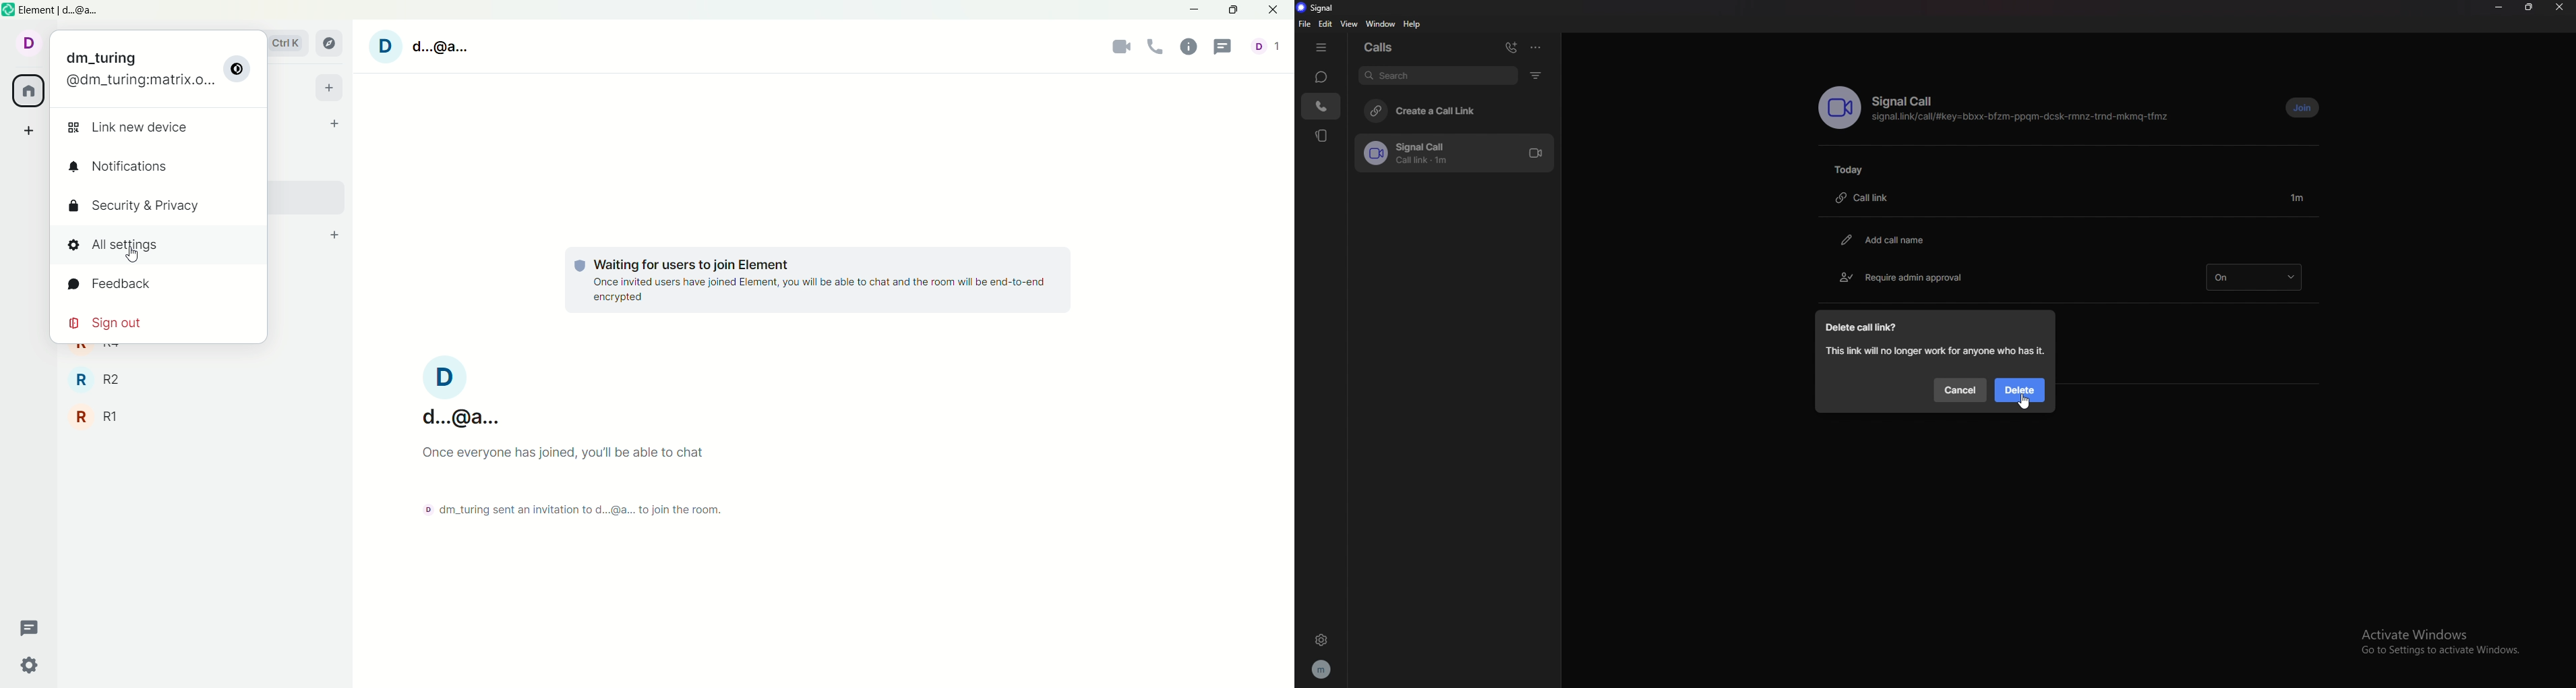  What do you see at coordinates (32, 668) in the screenshot?
I see `quick settings` at bounding box center [32, 668].